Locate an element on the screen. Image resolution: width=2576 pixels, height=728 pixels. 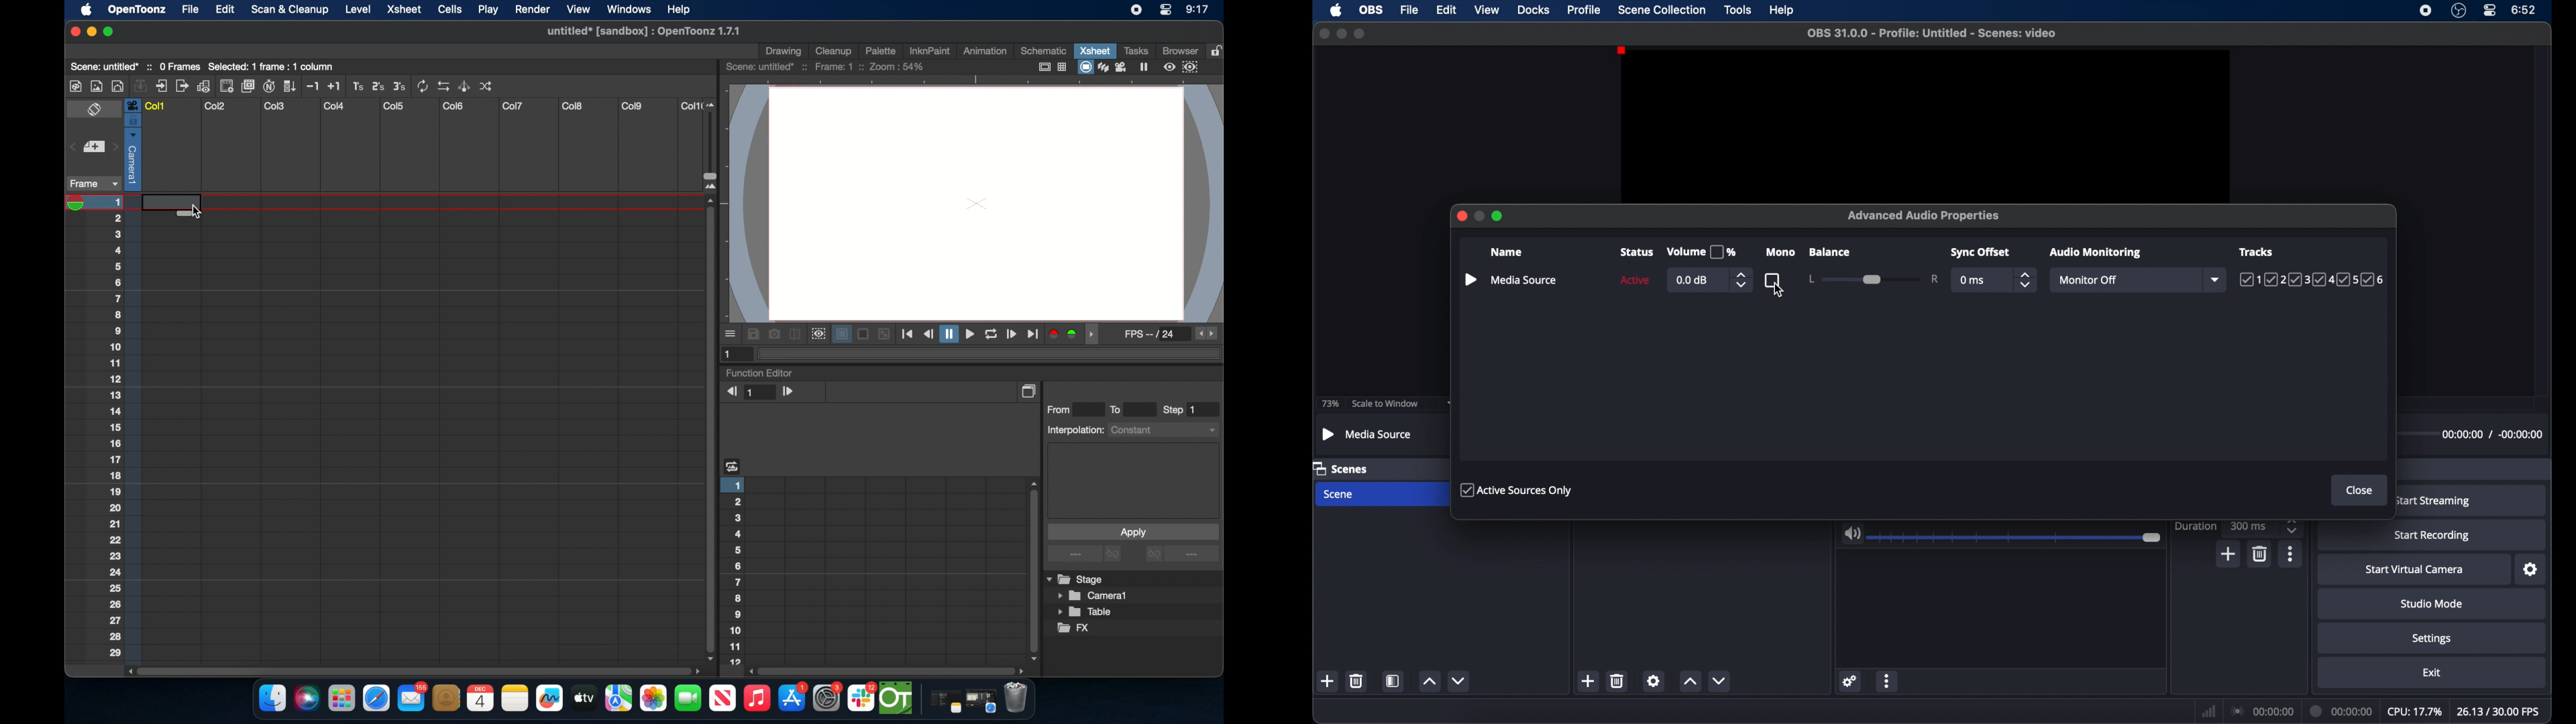
more options is located at coordinates (1888, 680).